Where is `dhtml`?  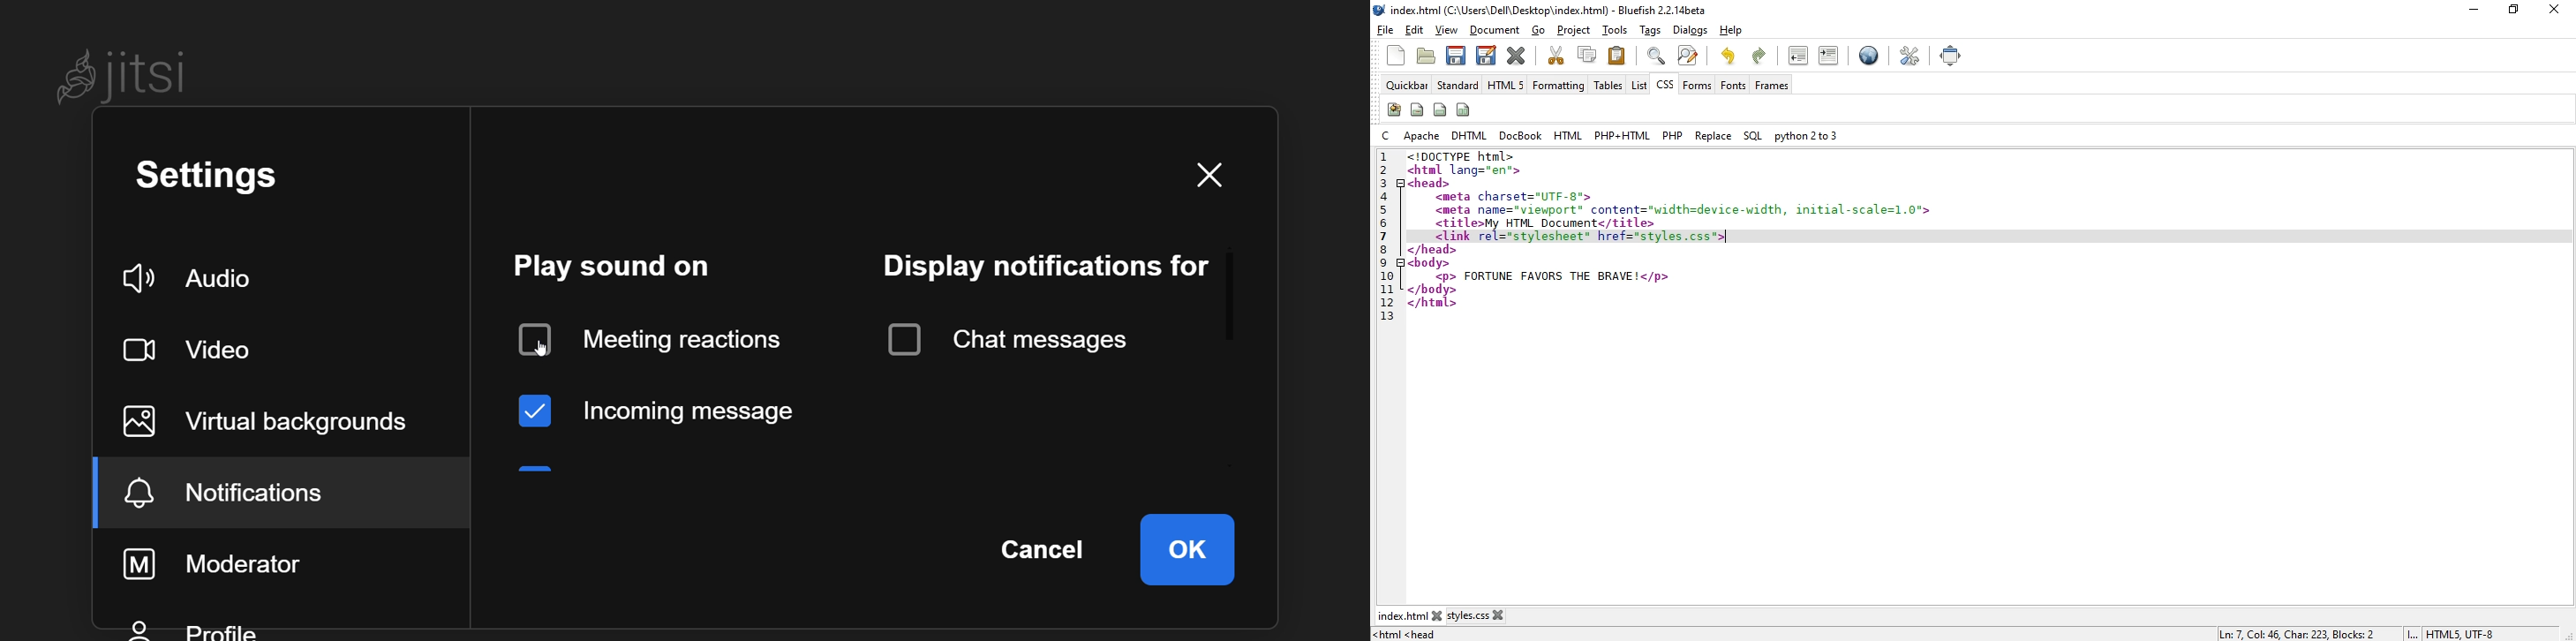
dhtml is located at coordinates (1471, 136).